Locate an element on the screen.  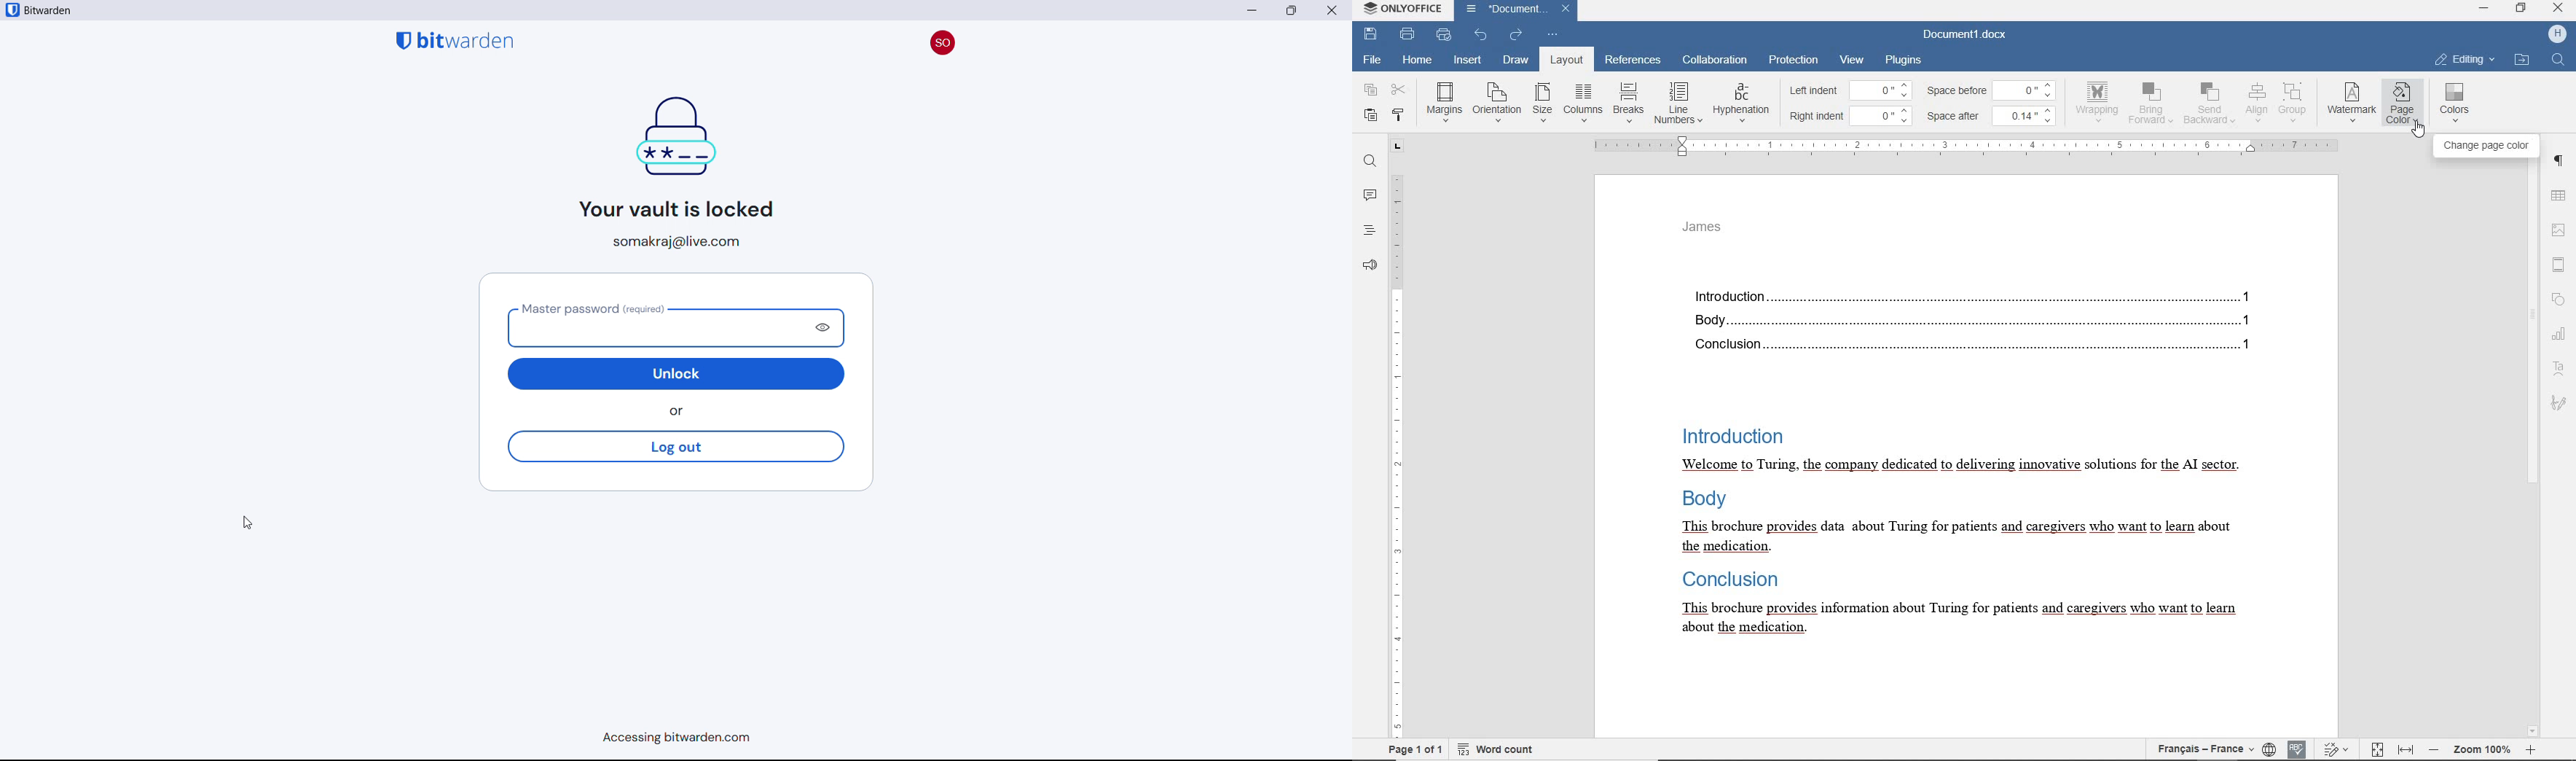
wrapping is located at coordinates (2098, 103).